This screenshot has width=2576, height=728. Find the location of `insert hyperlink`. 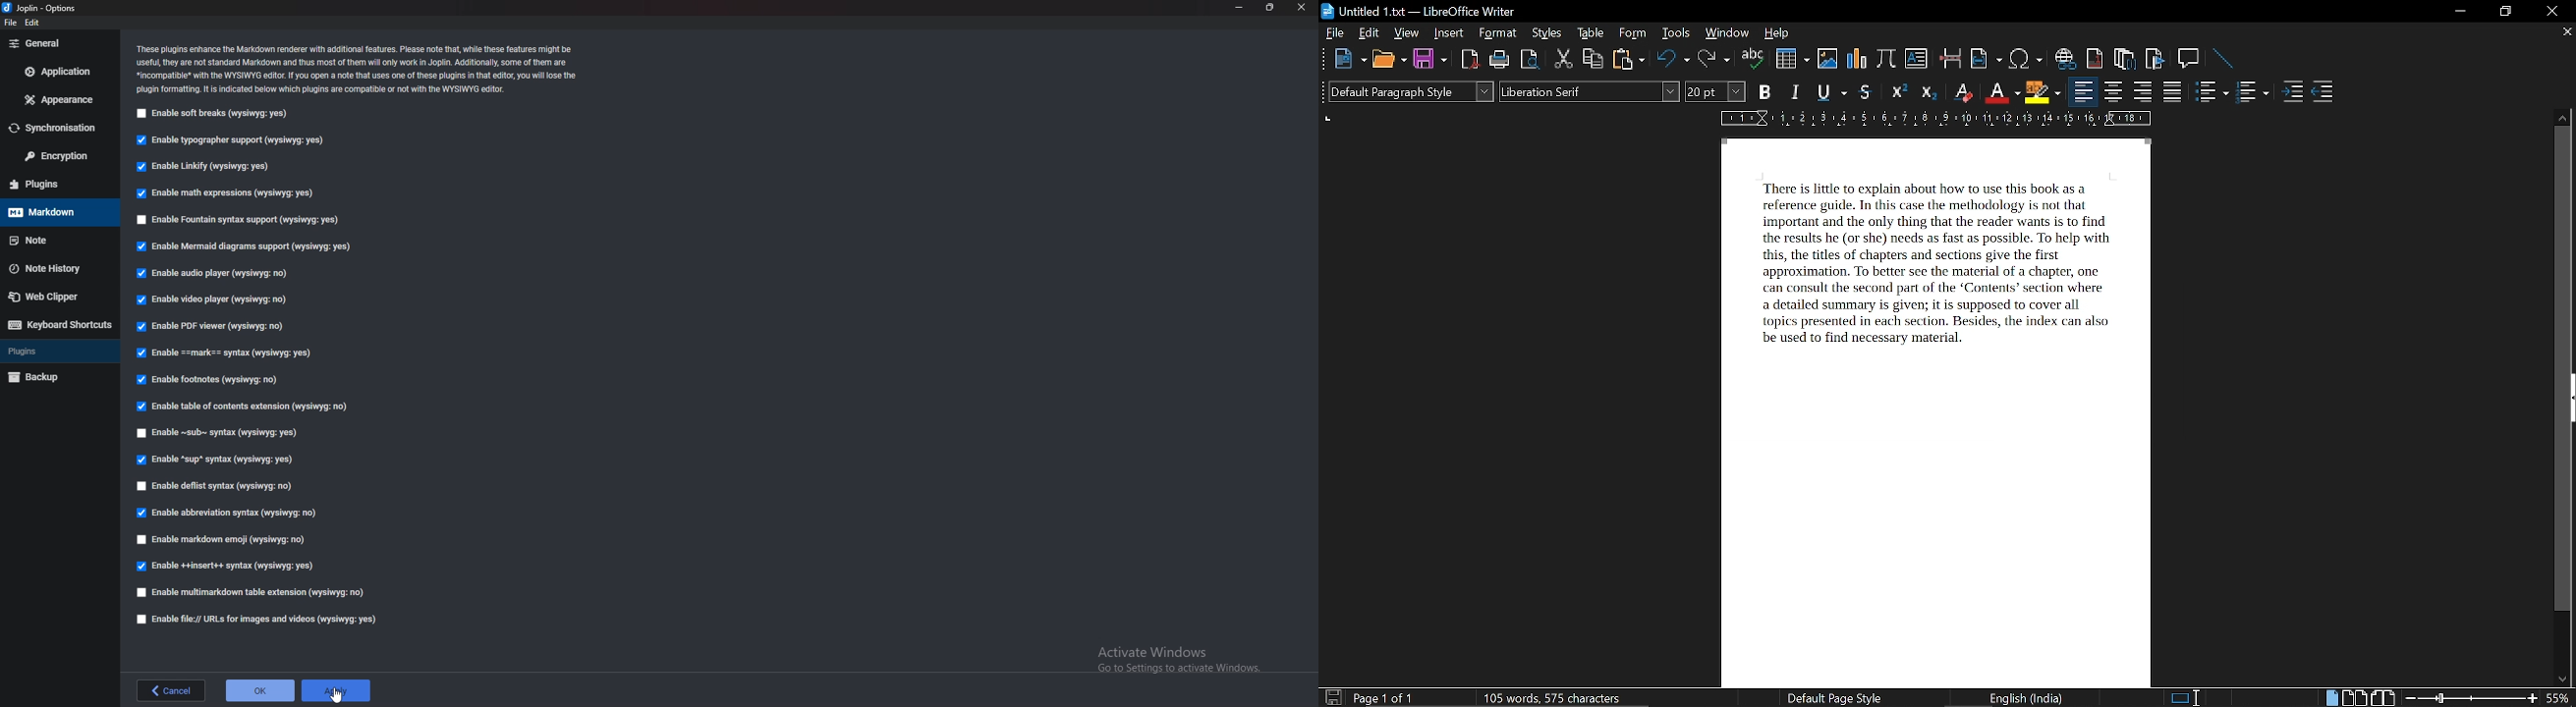

insert hyperlink is located at coordinates (2066, 59).